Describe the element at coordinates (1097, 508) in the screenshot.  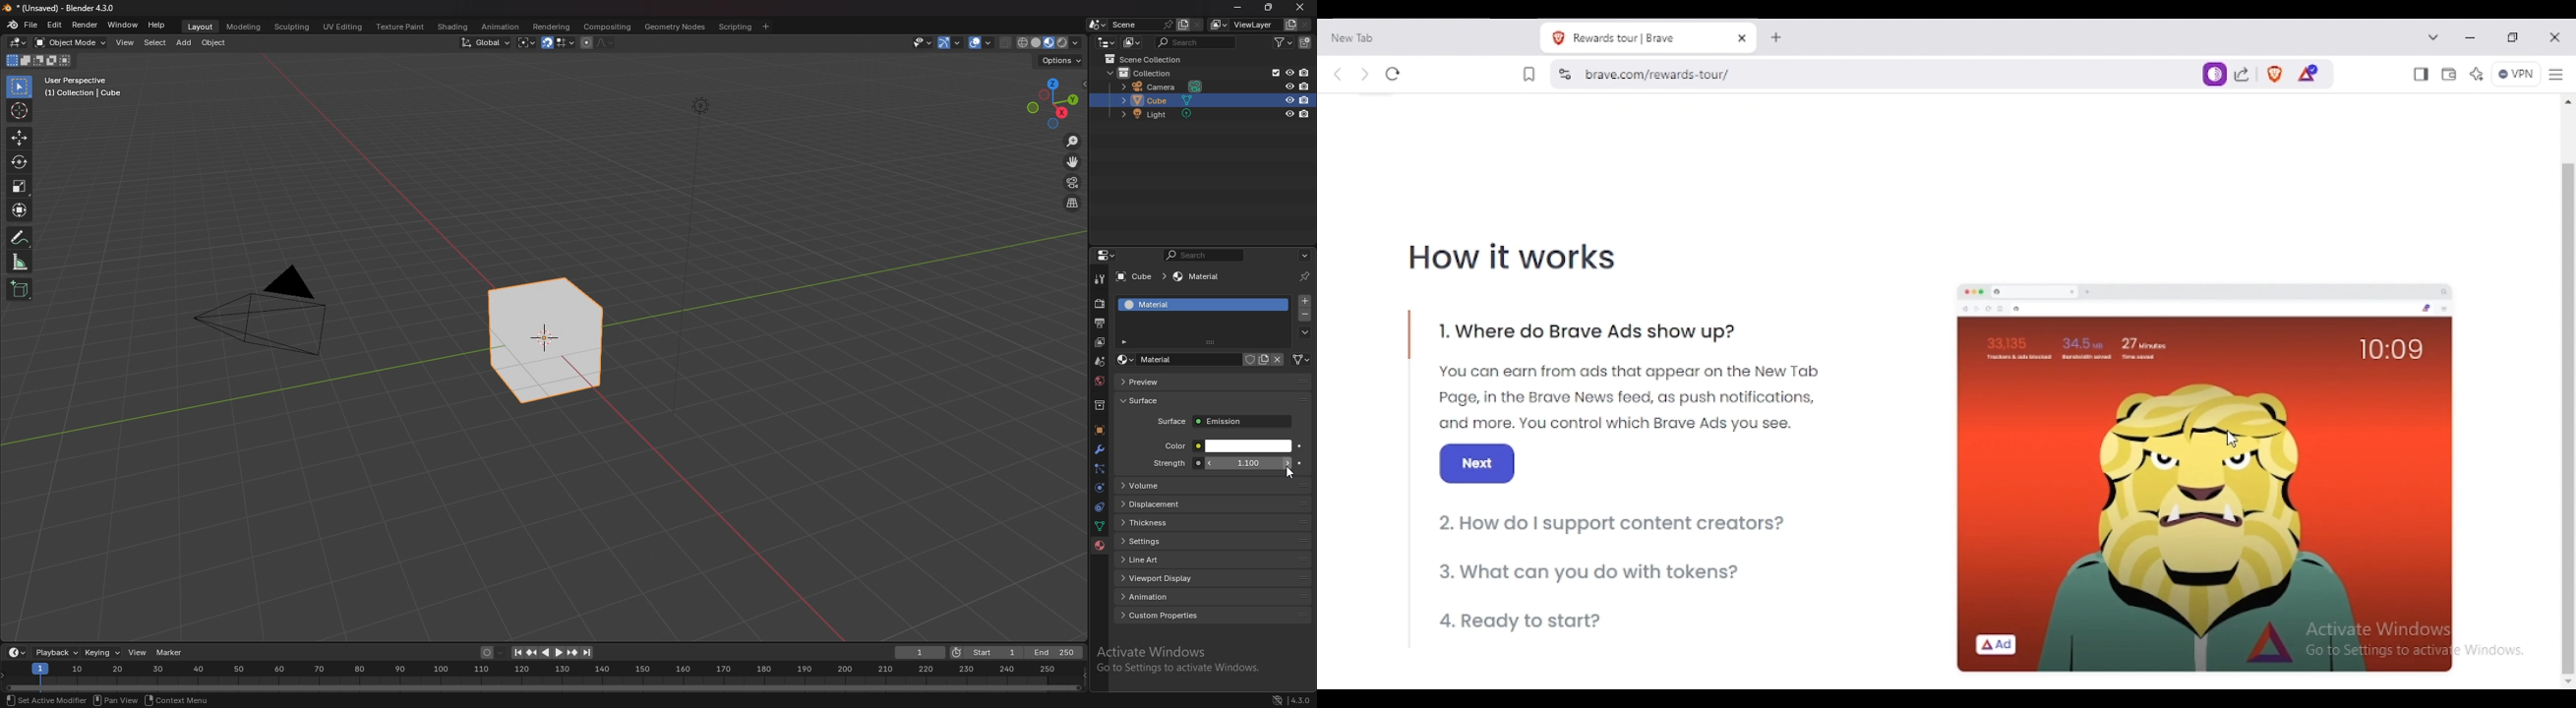
I see `constraints` at that location.